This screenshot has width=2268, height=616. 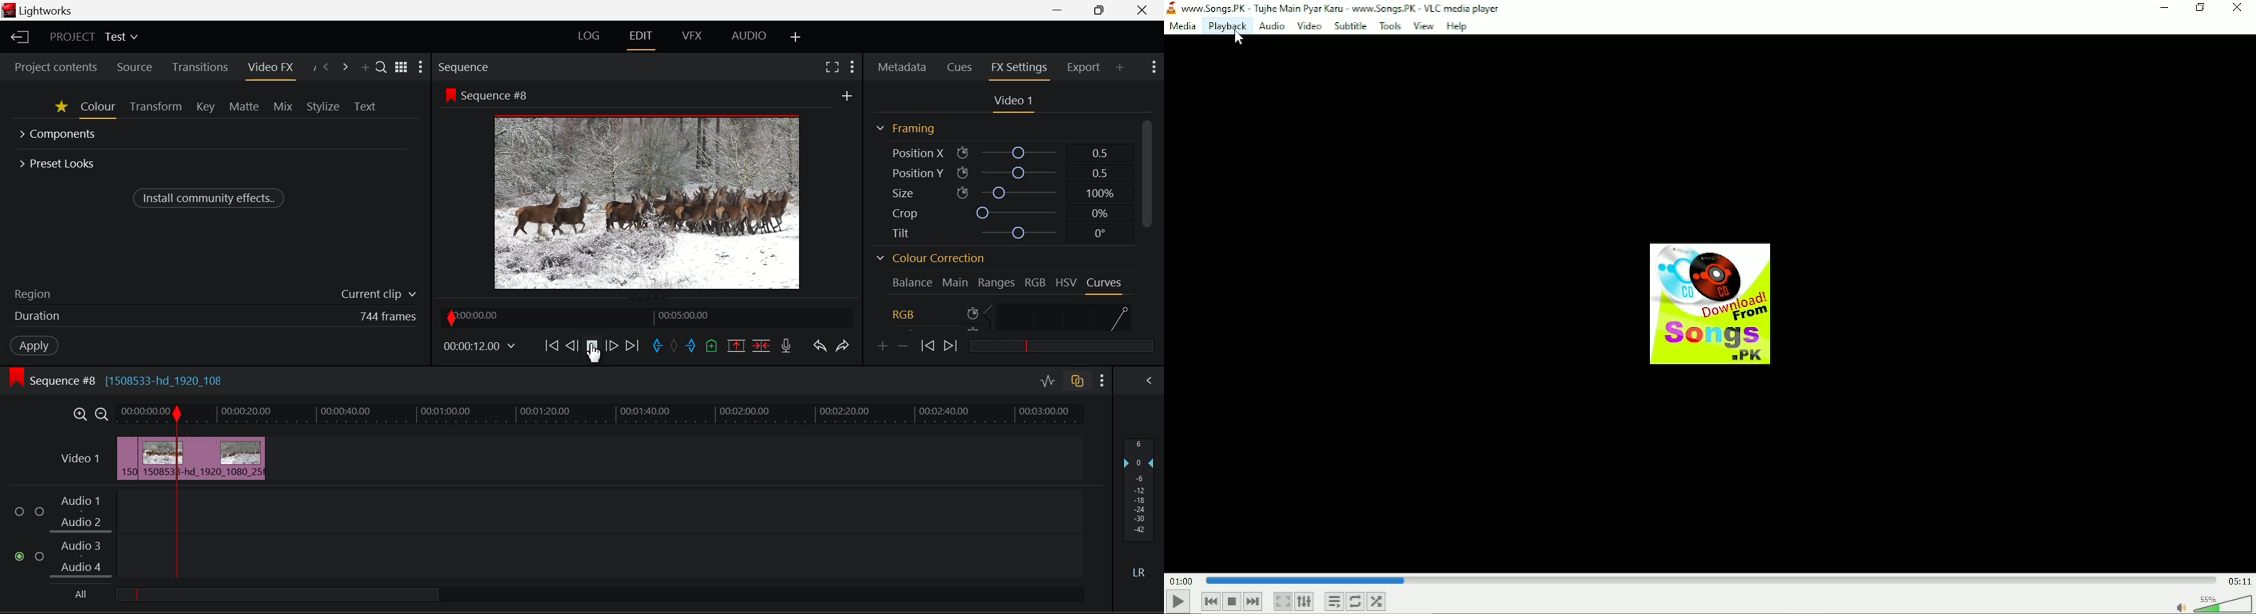 What do you see at coordinates (269, 67) in the screenshot?
I see `Video FX` at bounding box center [269, 67].